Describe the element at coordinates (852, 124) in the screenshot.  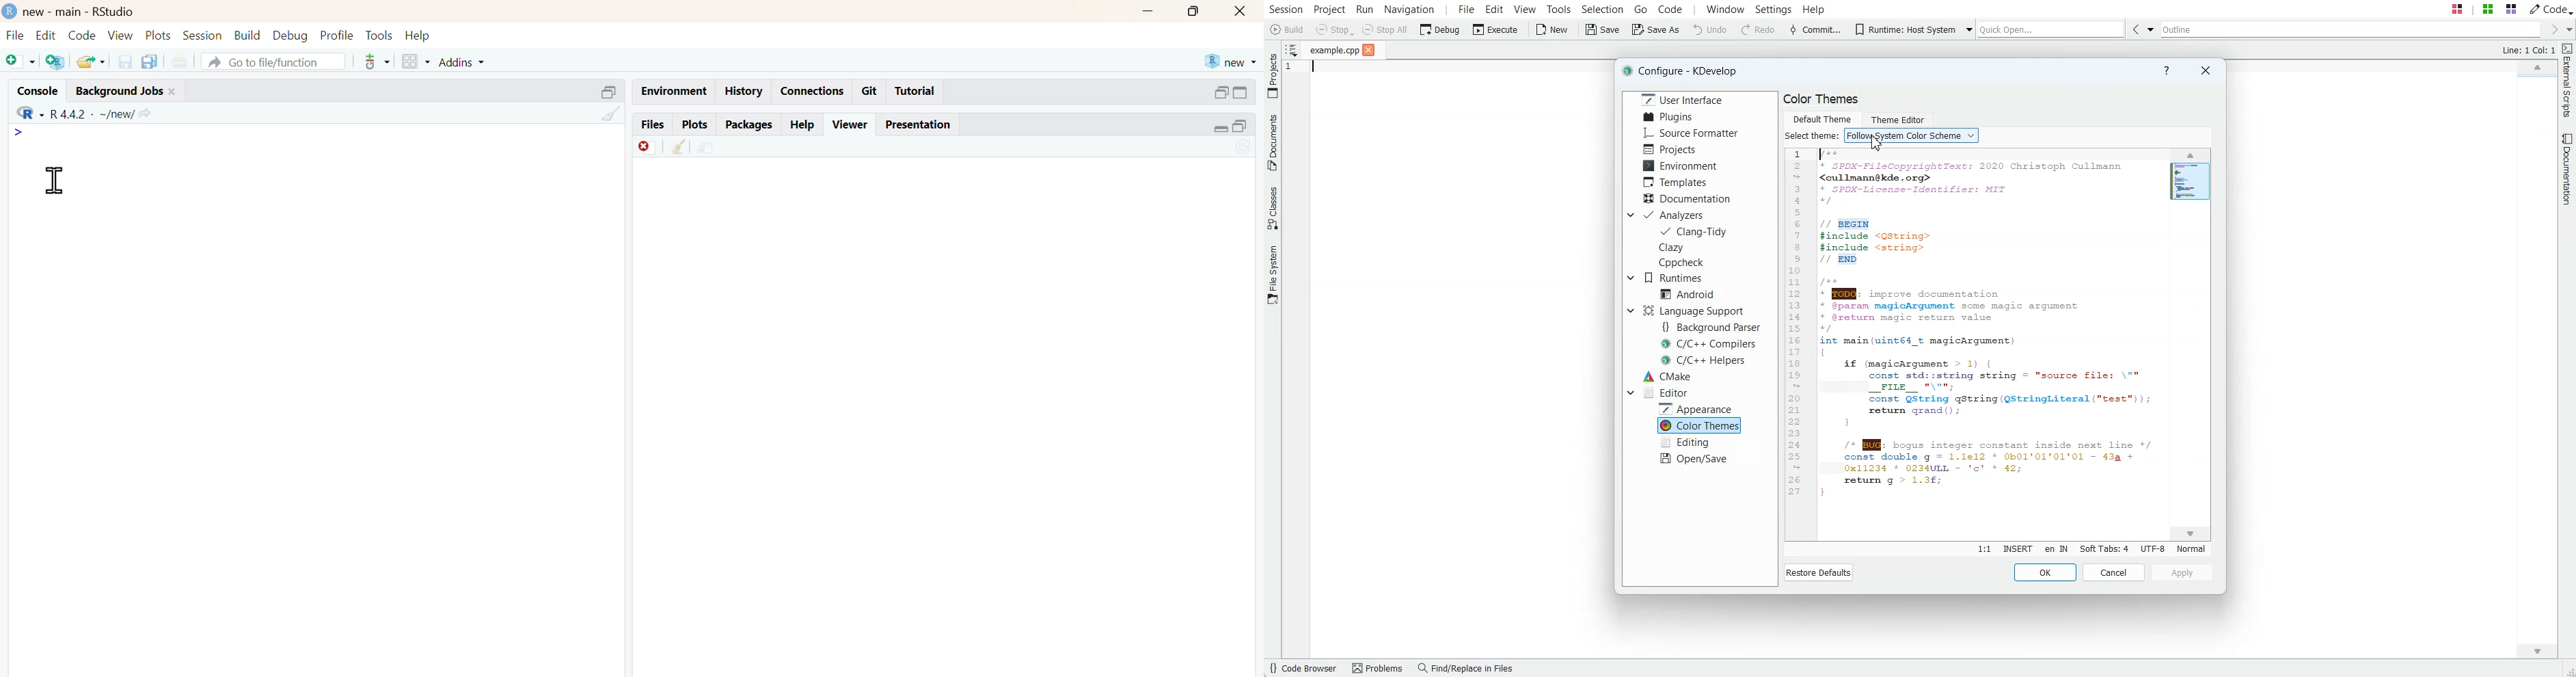
I see `viewer` at that location.